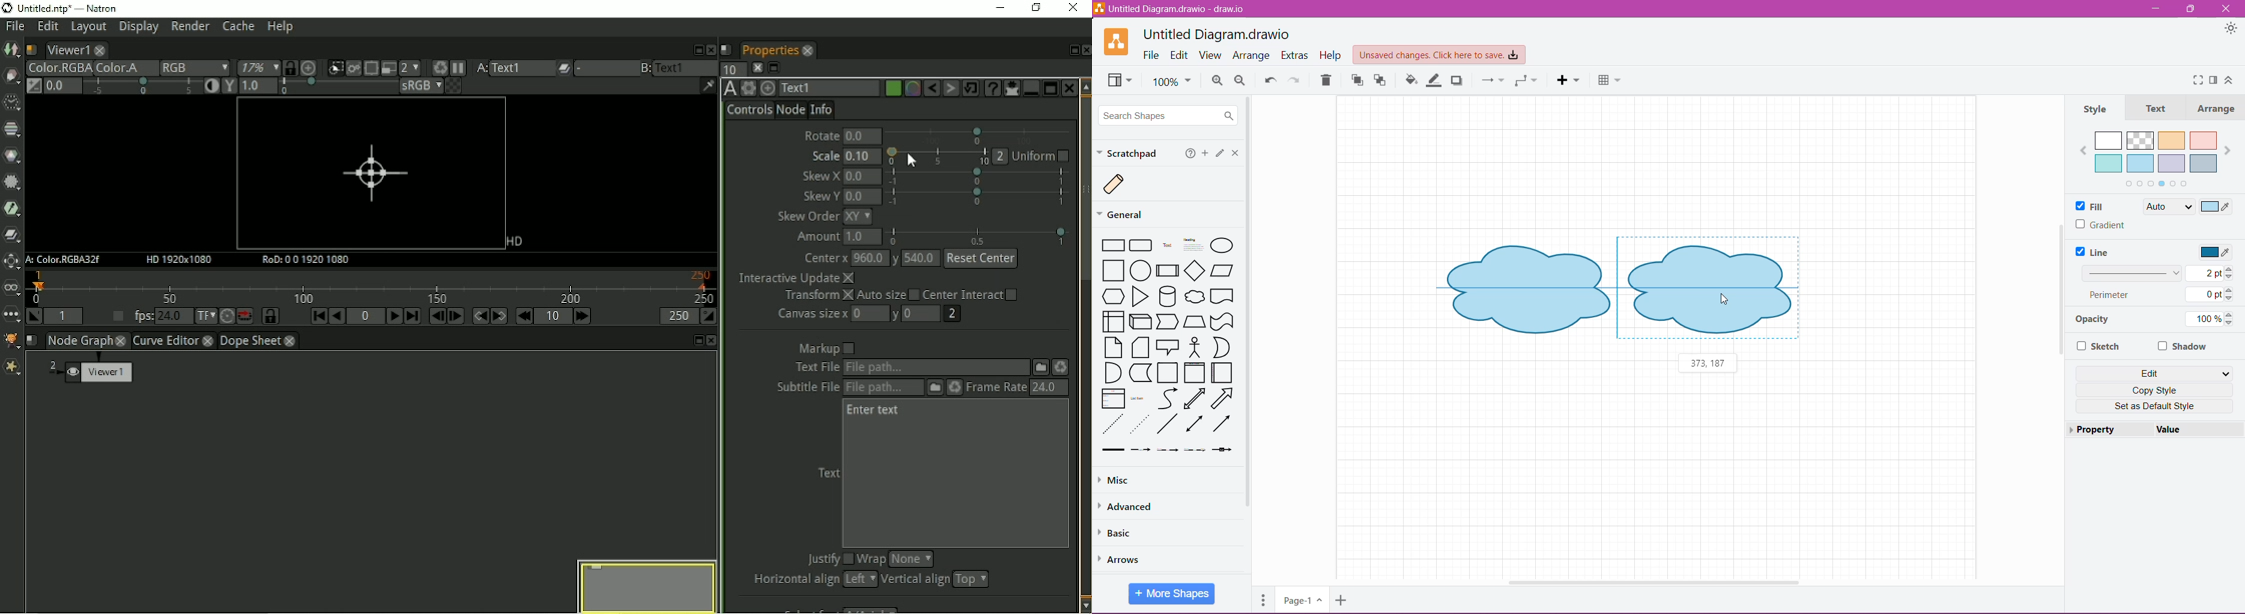 The height and width of the screenshot is (616, 2268). Describe the element at coordinates (2161, 294) in the screenshot. I see `Perimeter 0 pt` at that location.